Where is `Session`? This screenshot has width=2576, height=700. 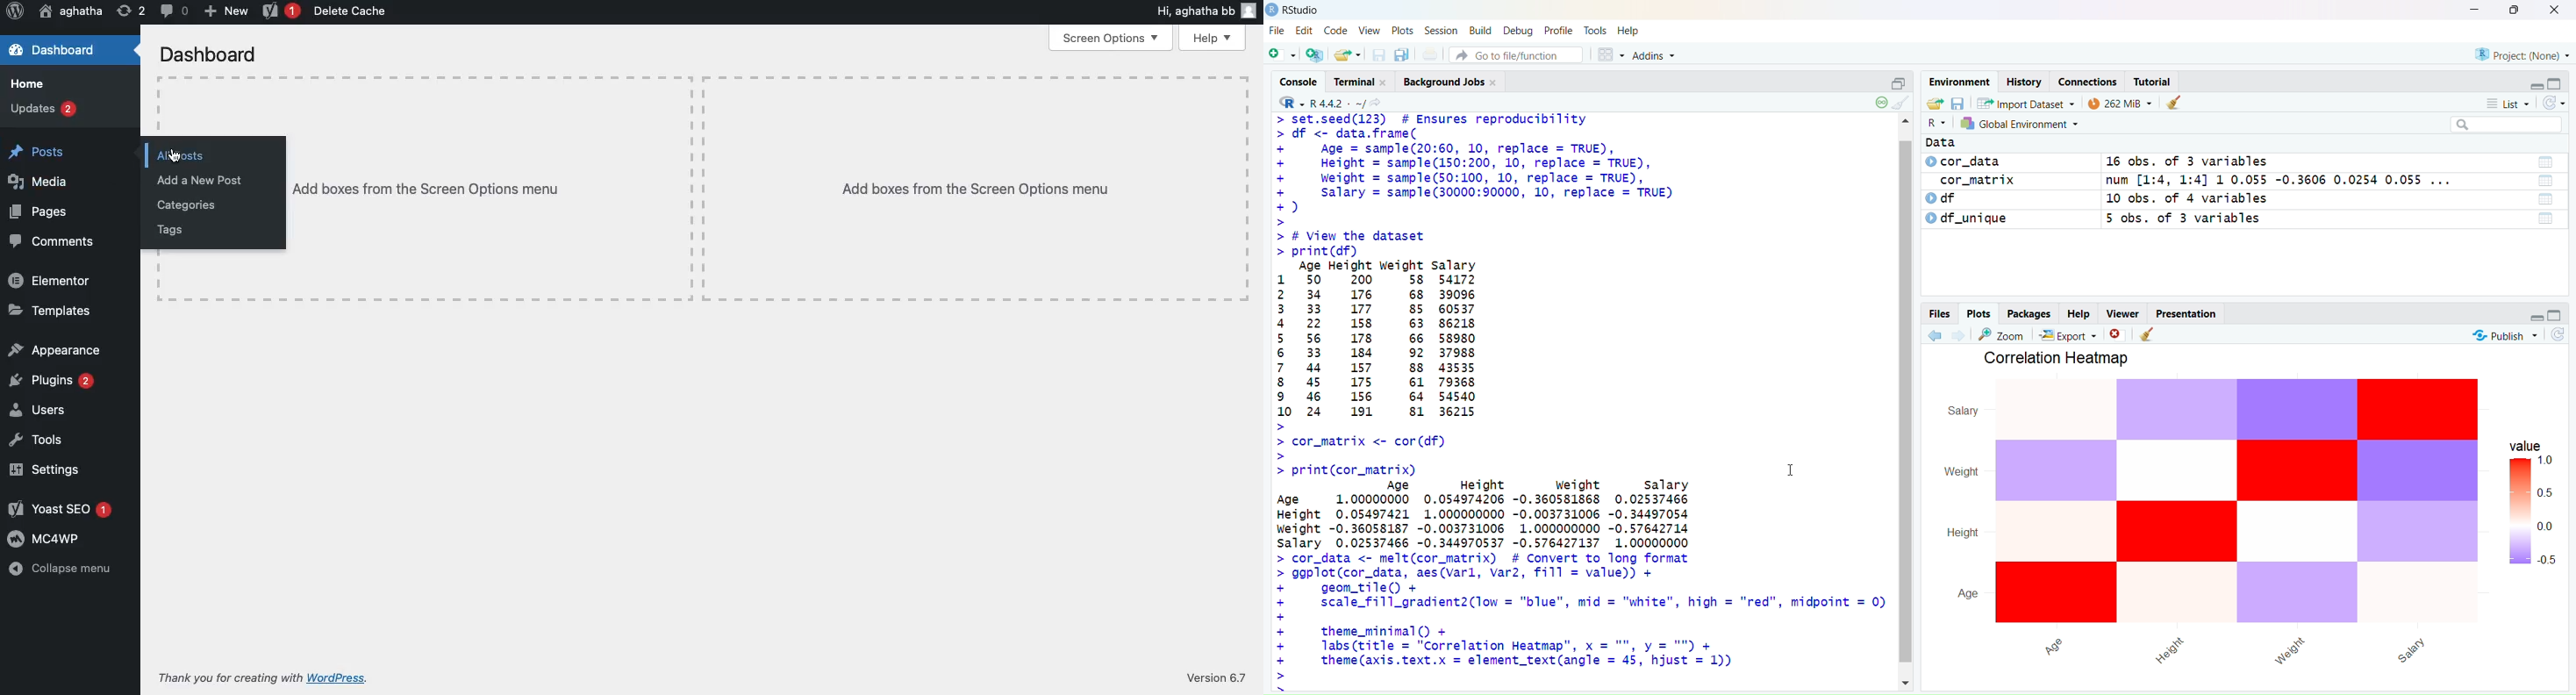
Session is located at coordinates (1443, 31).